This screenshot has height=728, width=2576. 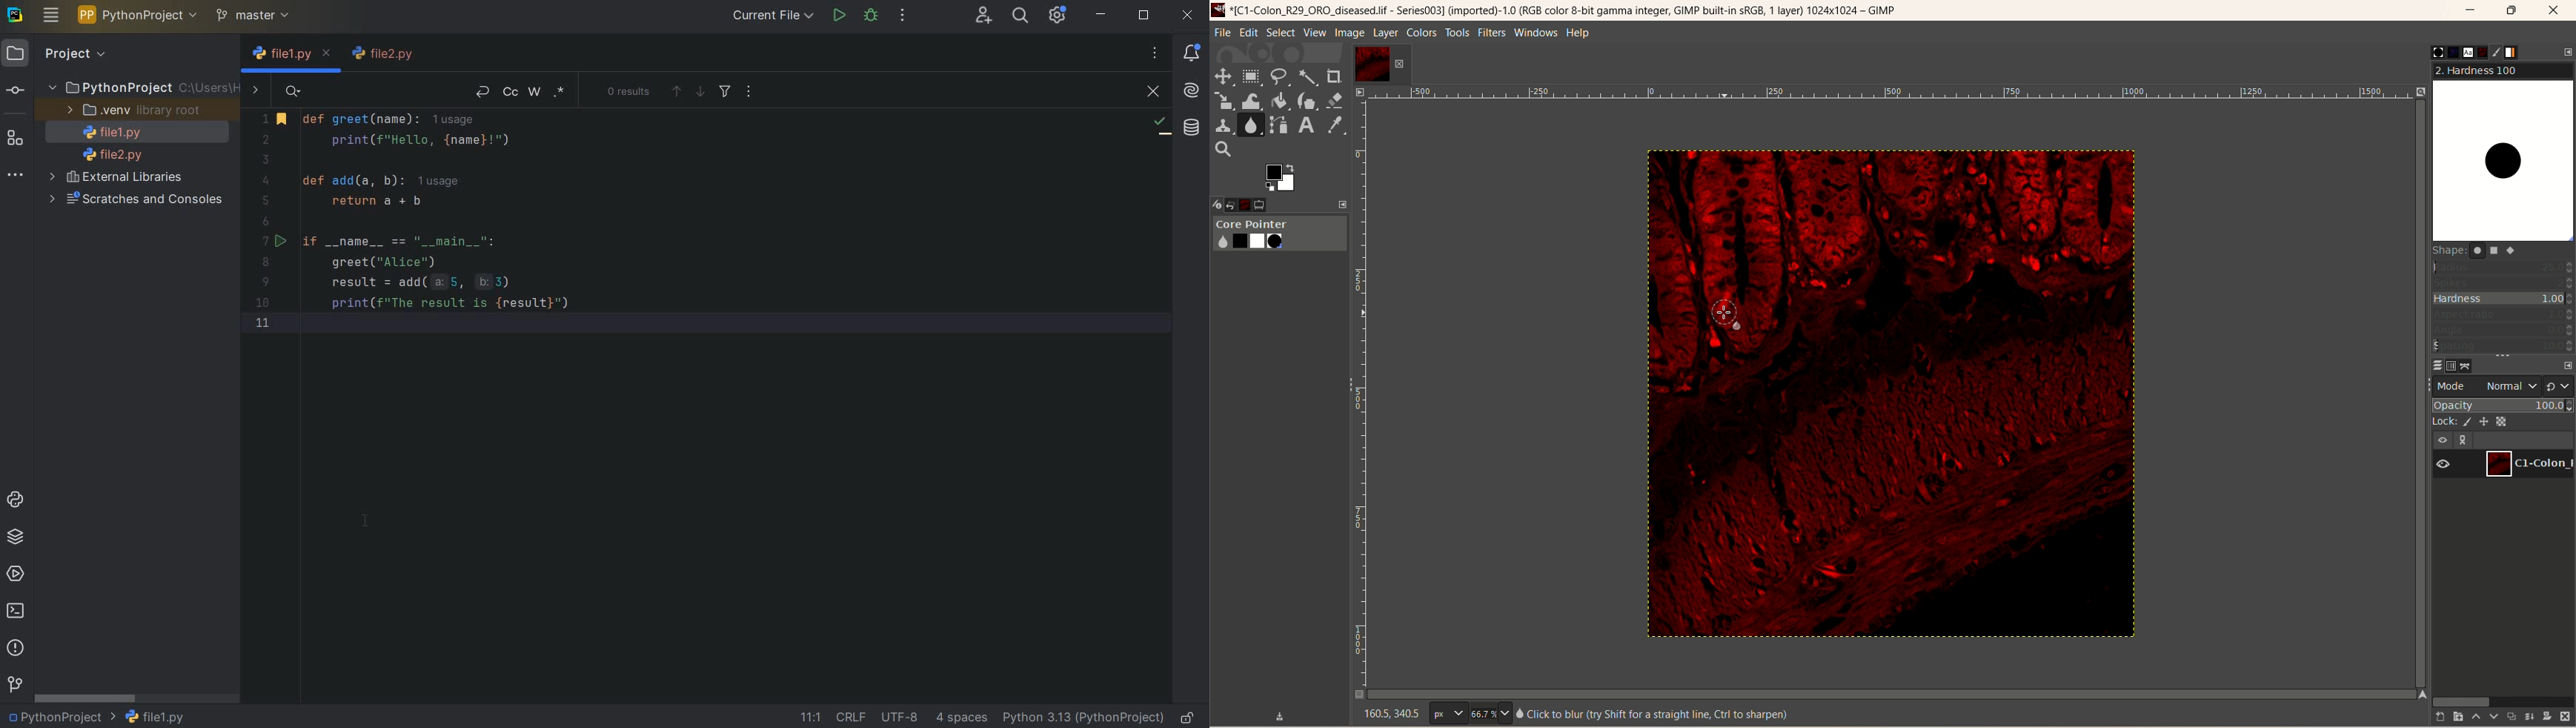 I want to click on MAKE FILE READY ONLY, so click(x=1190, y=718).